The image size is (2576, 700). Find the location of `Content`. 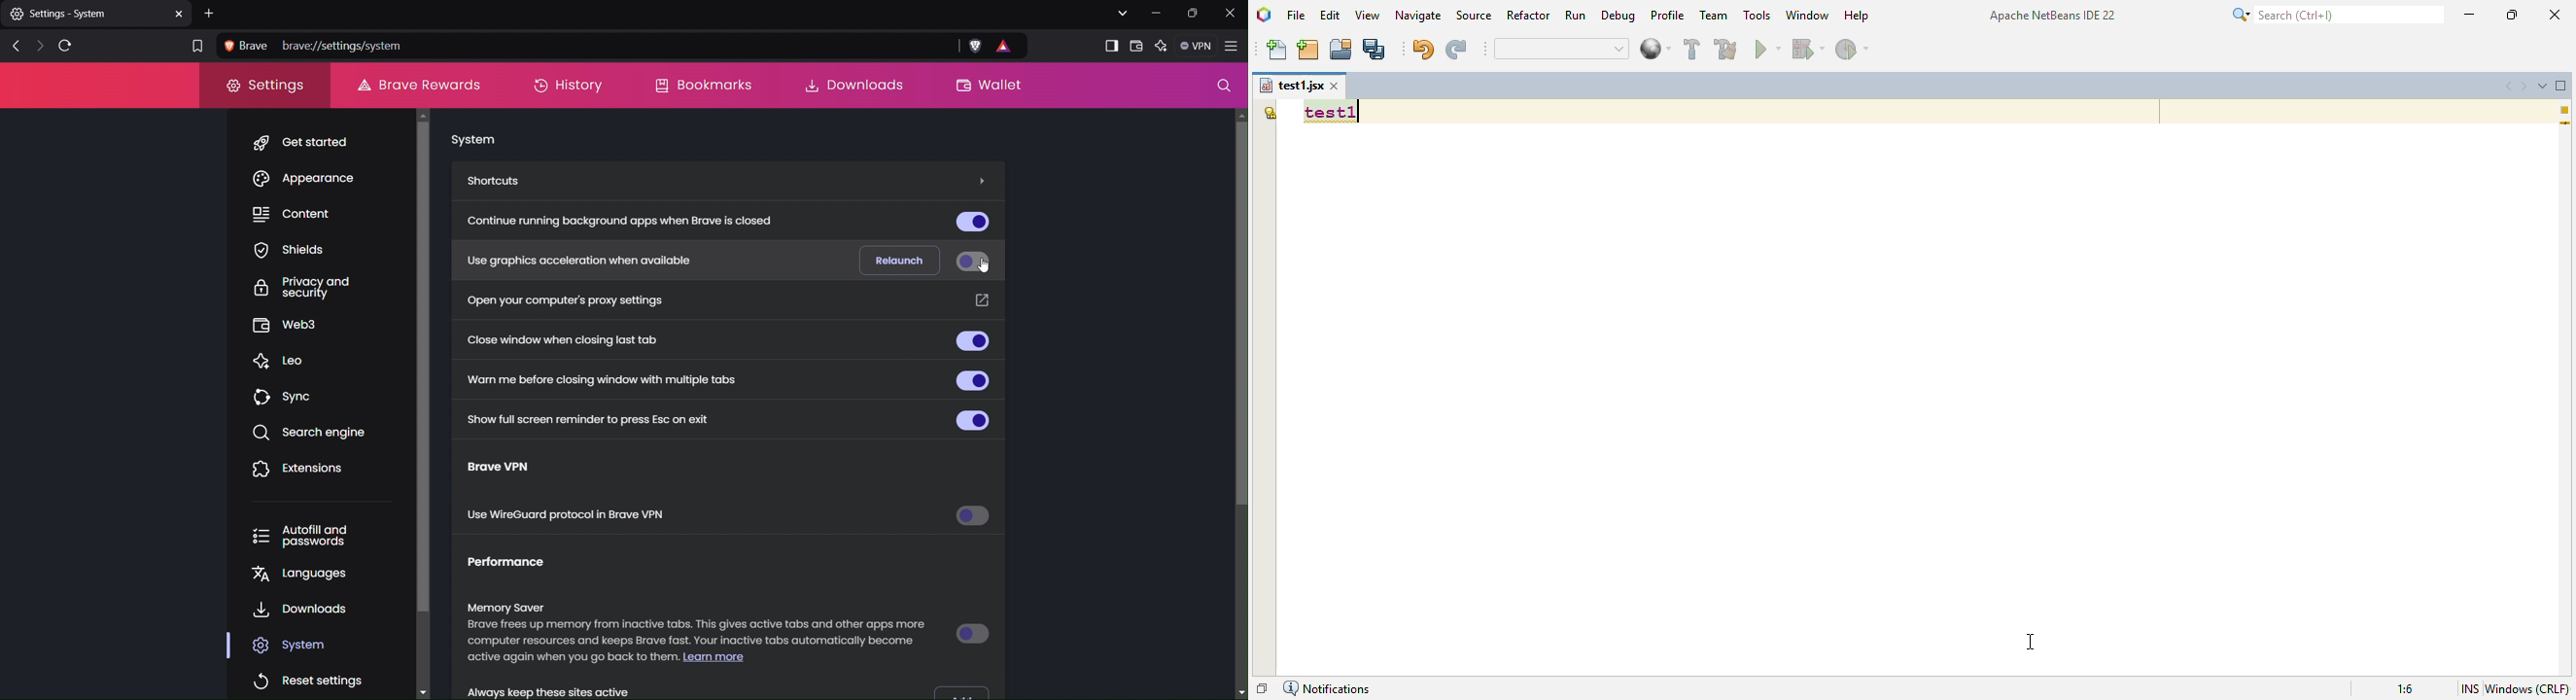

Content is located at coordinates (307, 214).